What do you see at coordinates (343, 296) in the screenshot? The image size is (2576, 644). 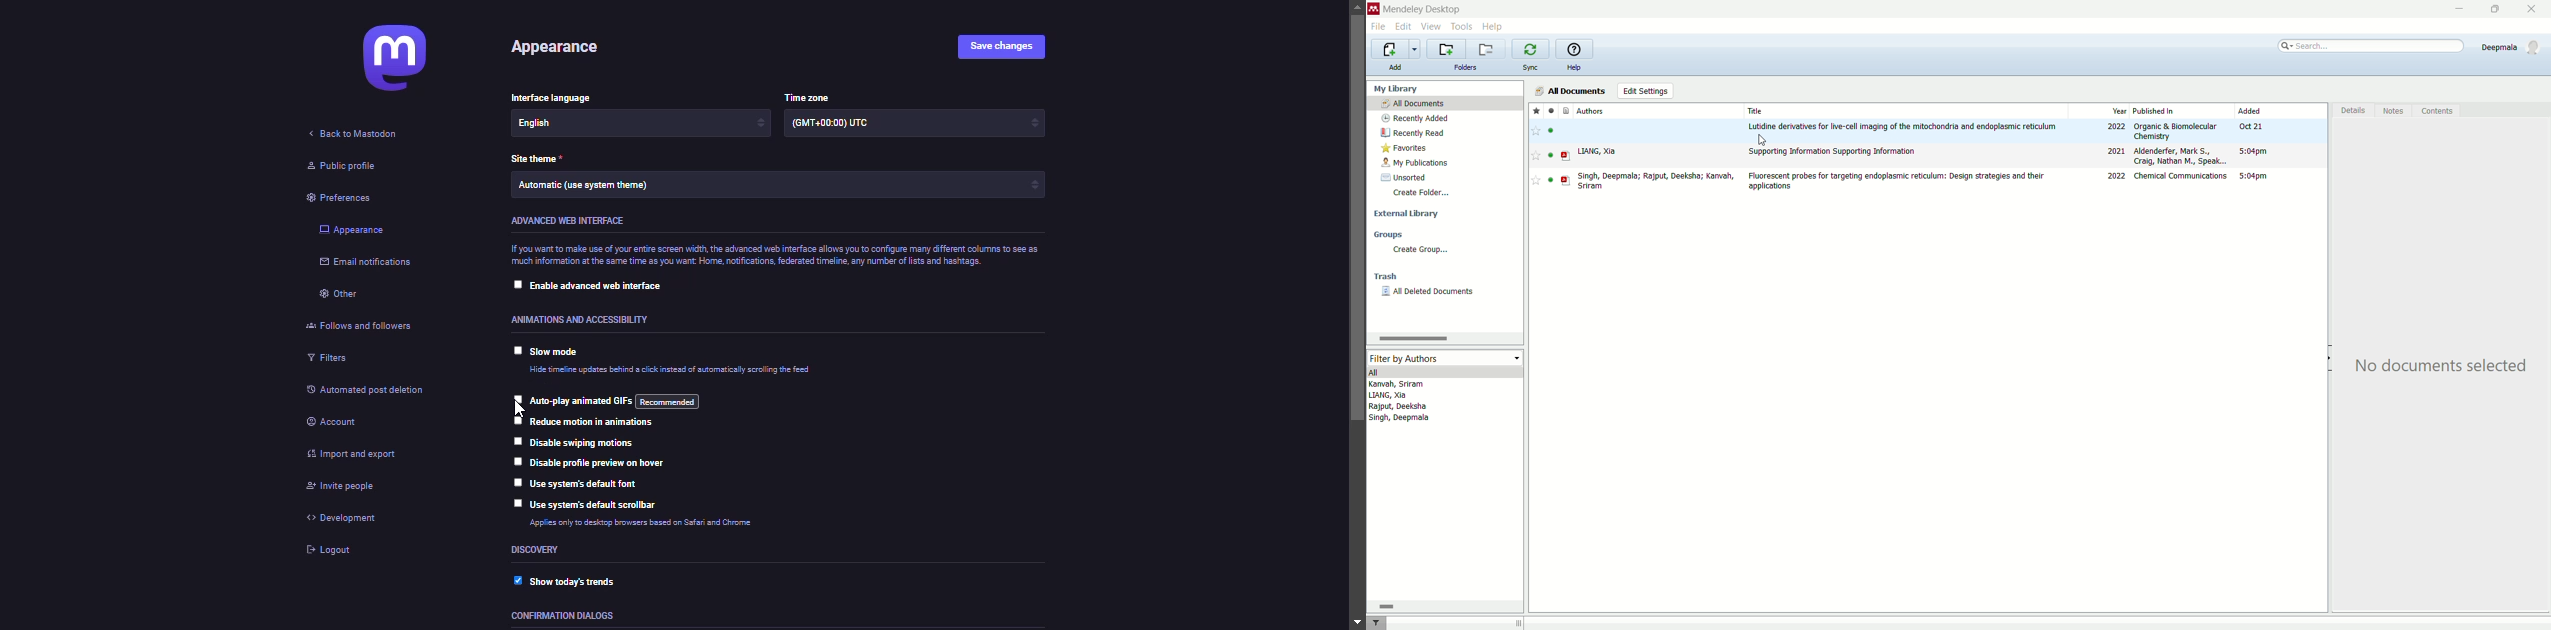 I see `other` at bounding box center [343, 296].